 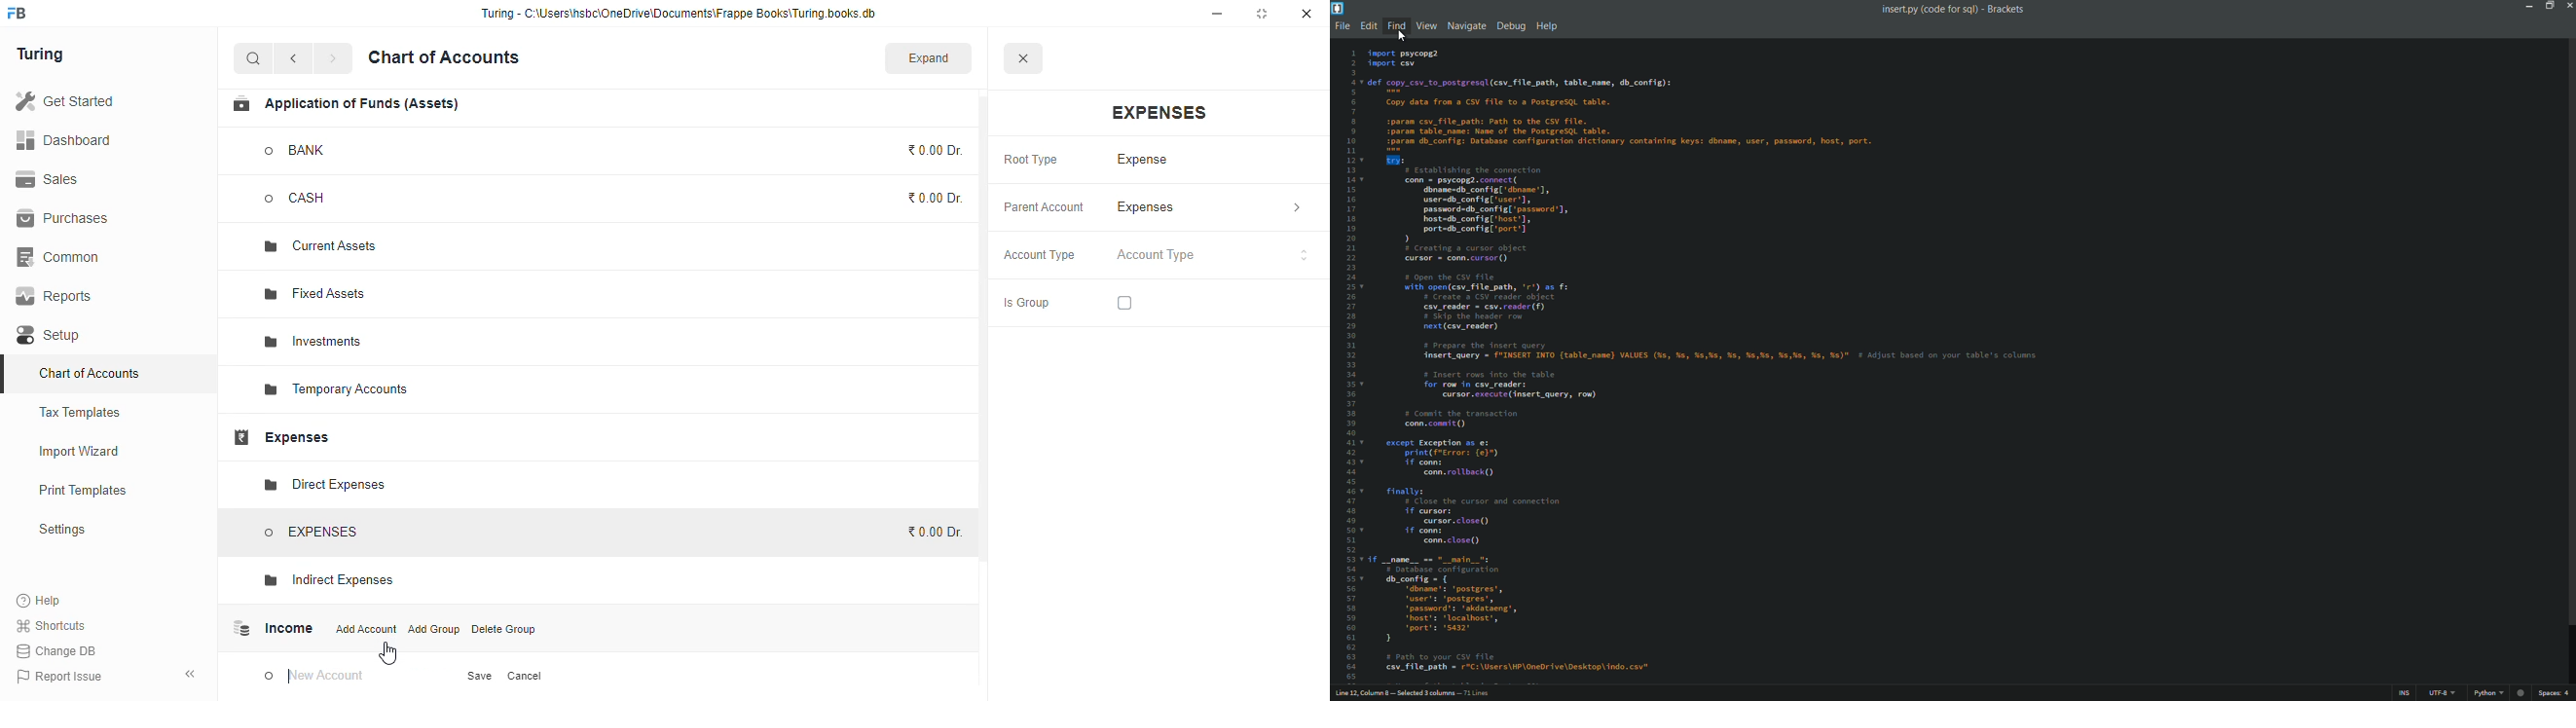 What do you see at coordinates (65, 219) in the screenshot?
I see `purchases` at bounding box center [65, 219].